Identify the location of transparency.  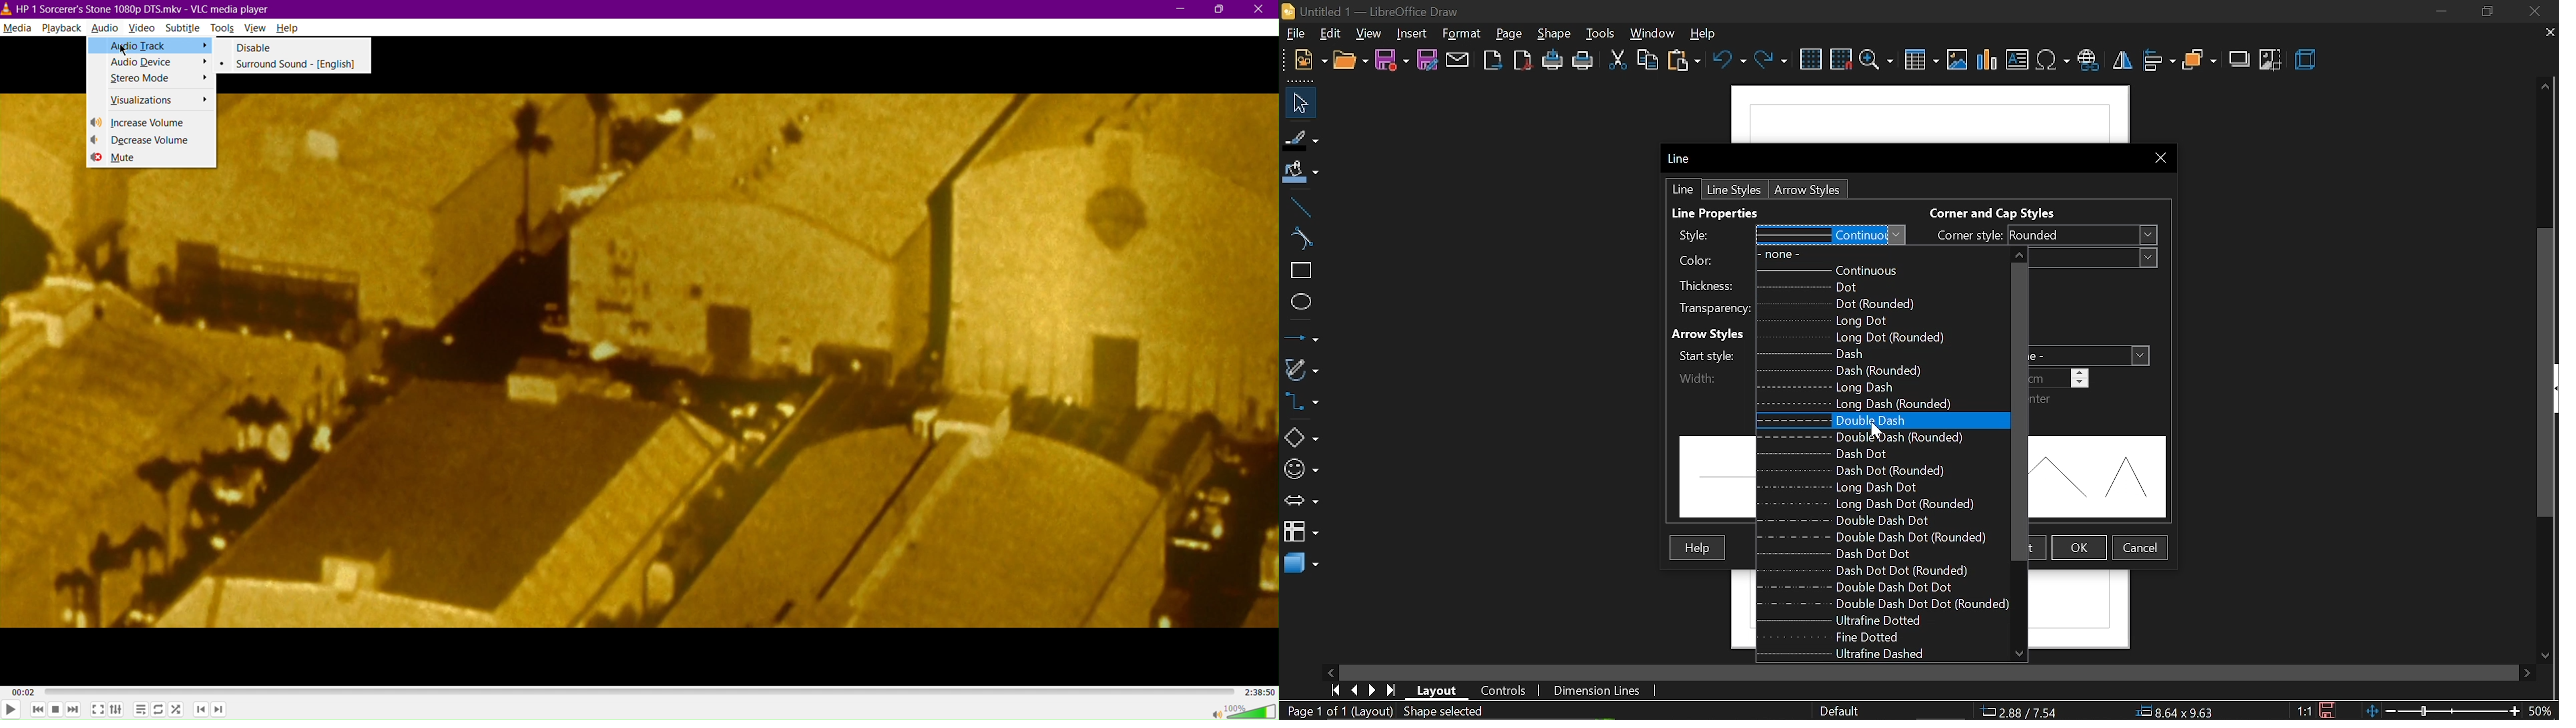
(1709, 308).